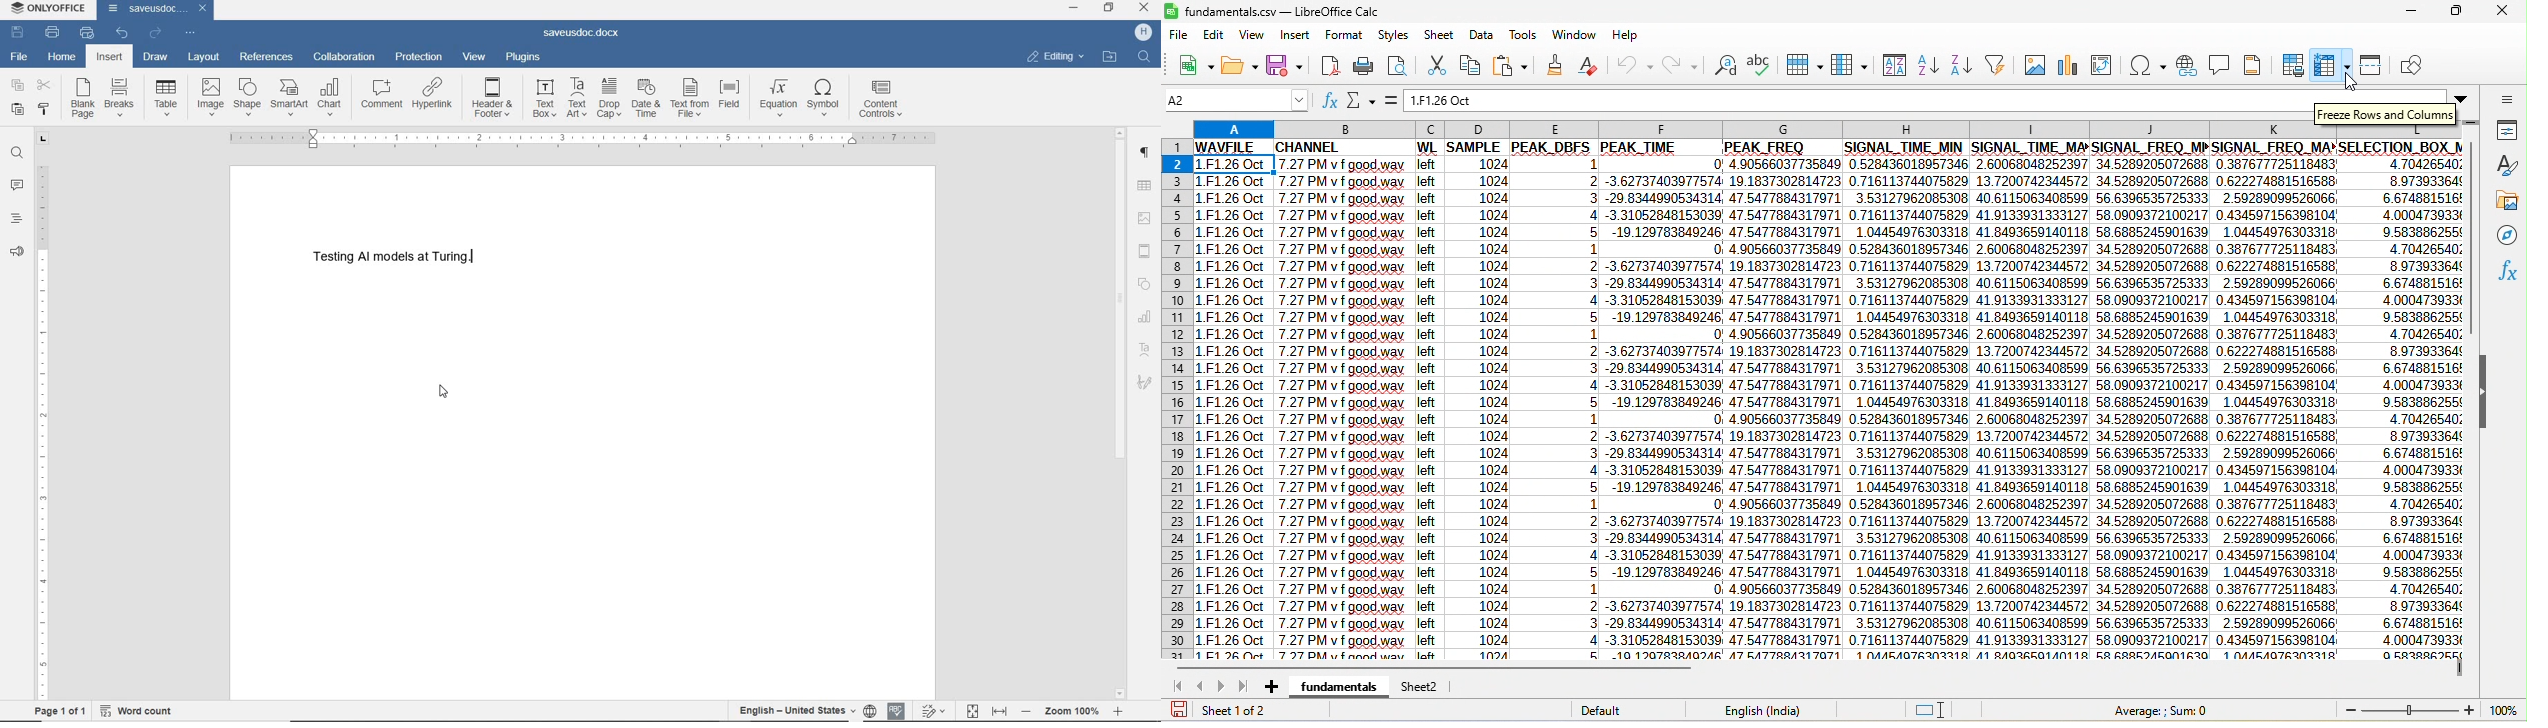  What do you see at coordinates (1001, 711) in the screenshot?
I see `Fit to width` at bounding box center [1001, 711].